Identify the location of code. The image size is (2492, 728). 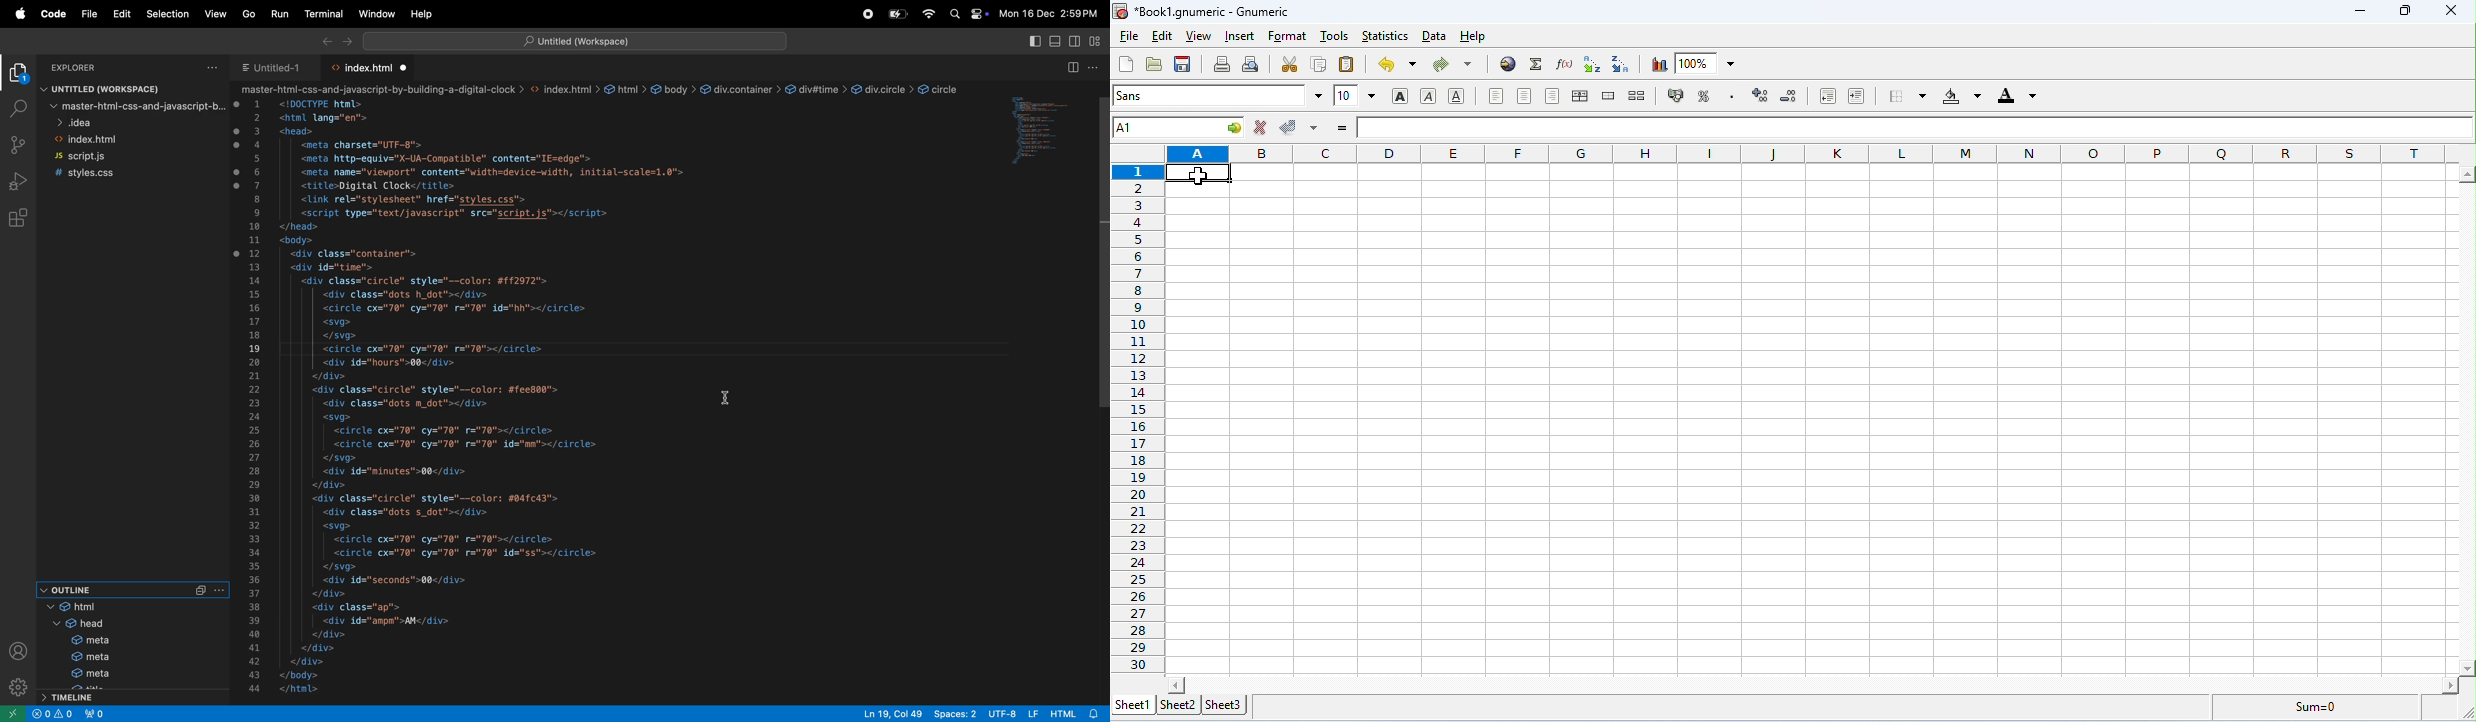
(50, 14).